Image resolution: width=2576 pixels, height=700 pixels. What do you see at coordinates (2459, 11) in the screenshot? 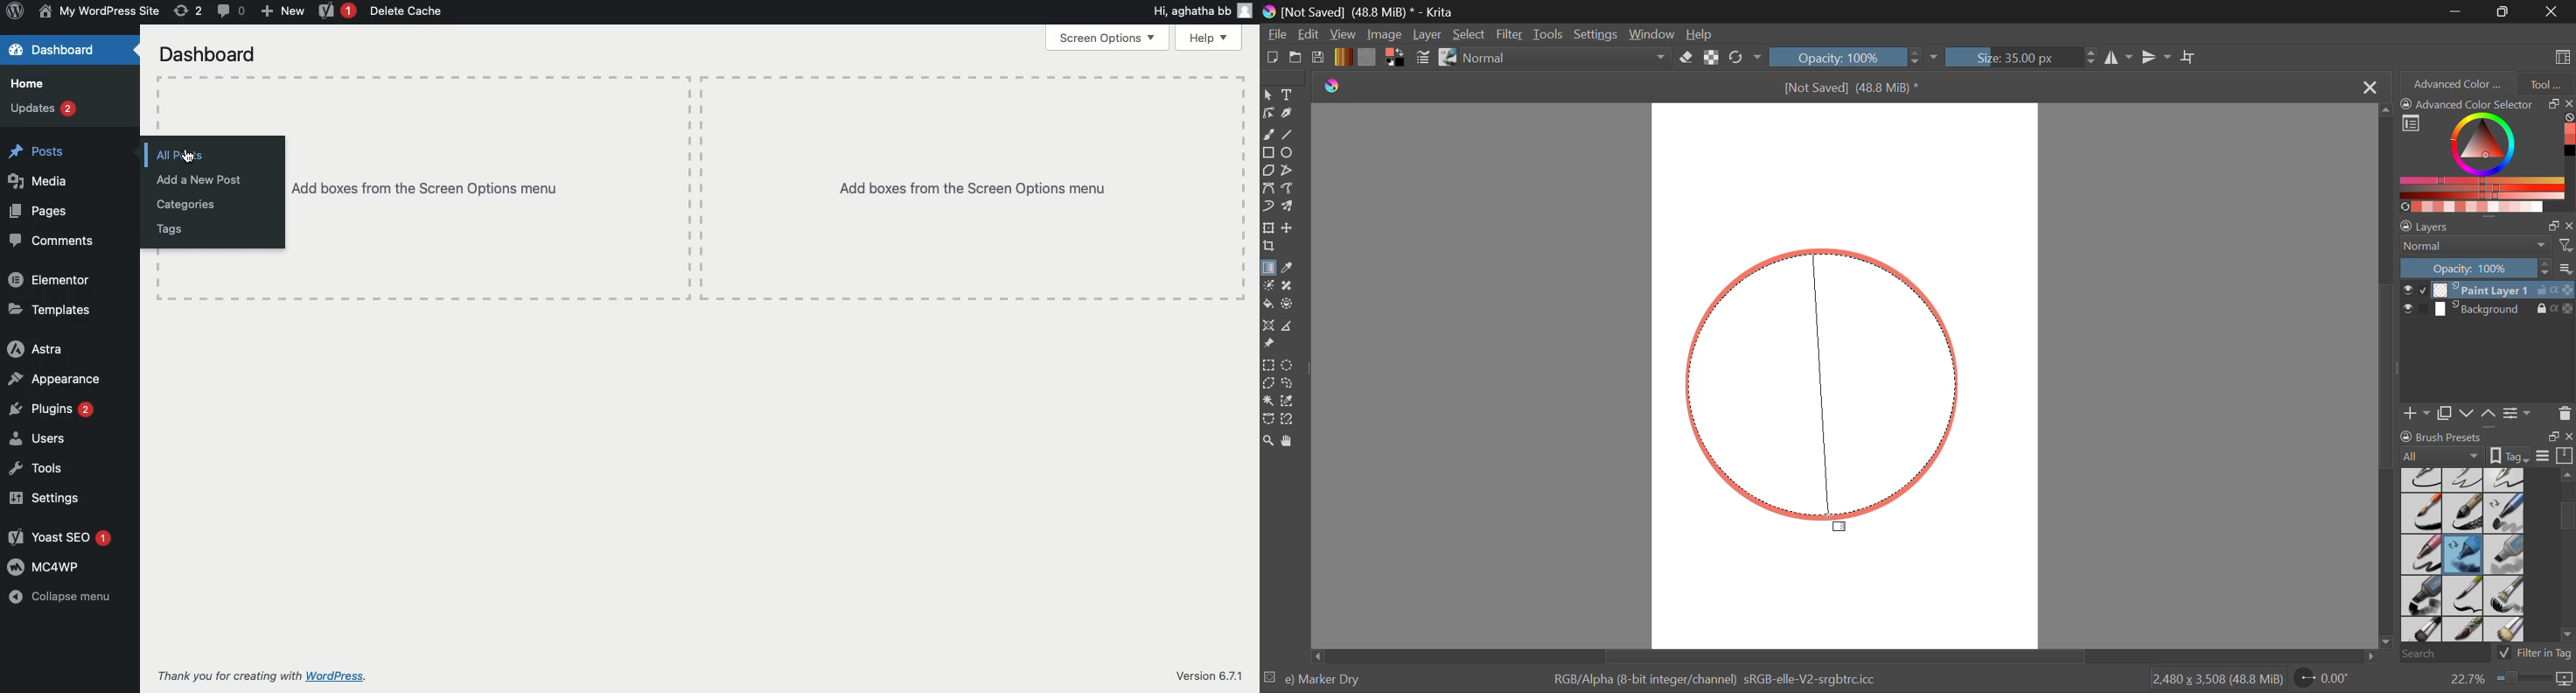
I see `Restore Down` at bounding box center [2459, 11].